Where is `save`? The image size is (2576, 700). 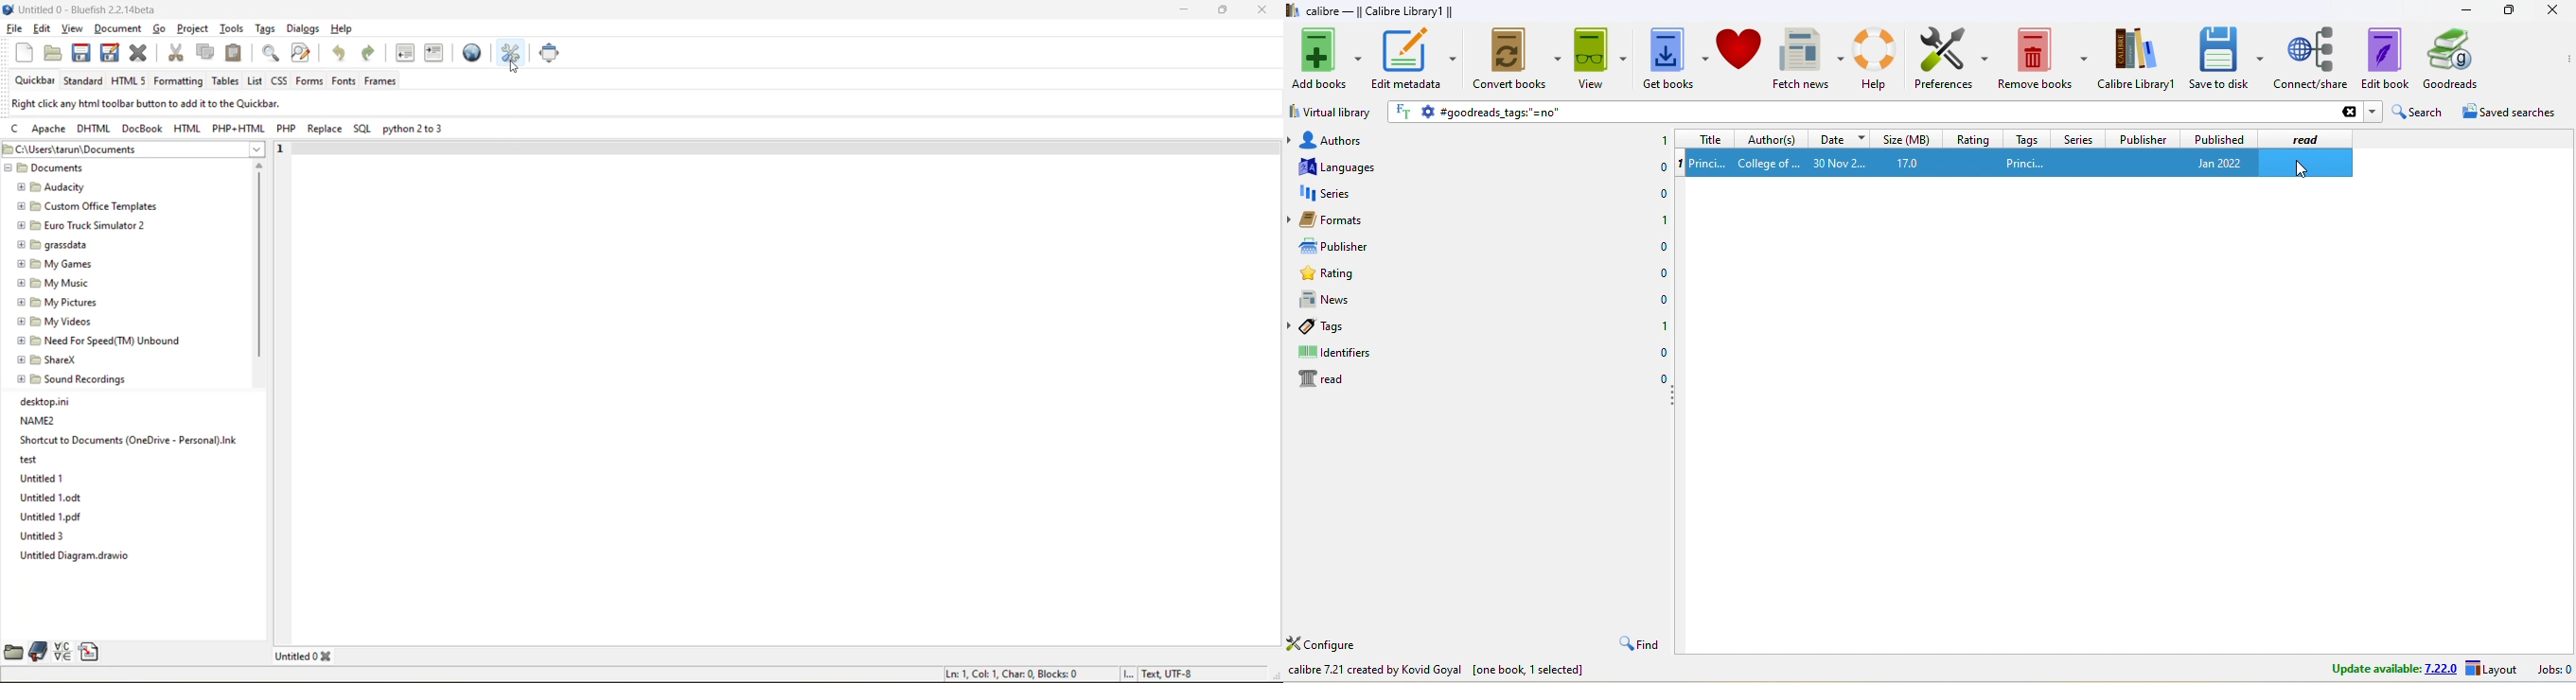
save is located at coordinates (78, 53).